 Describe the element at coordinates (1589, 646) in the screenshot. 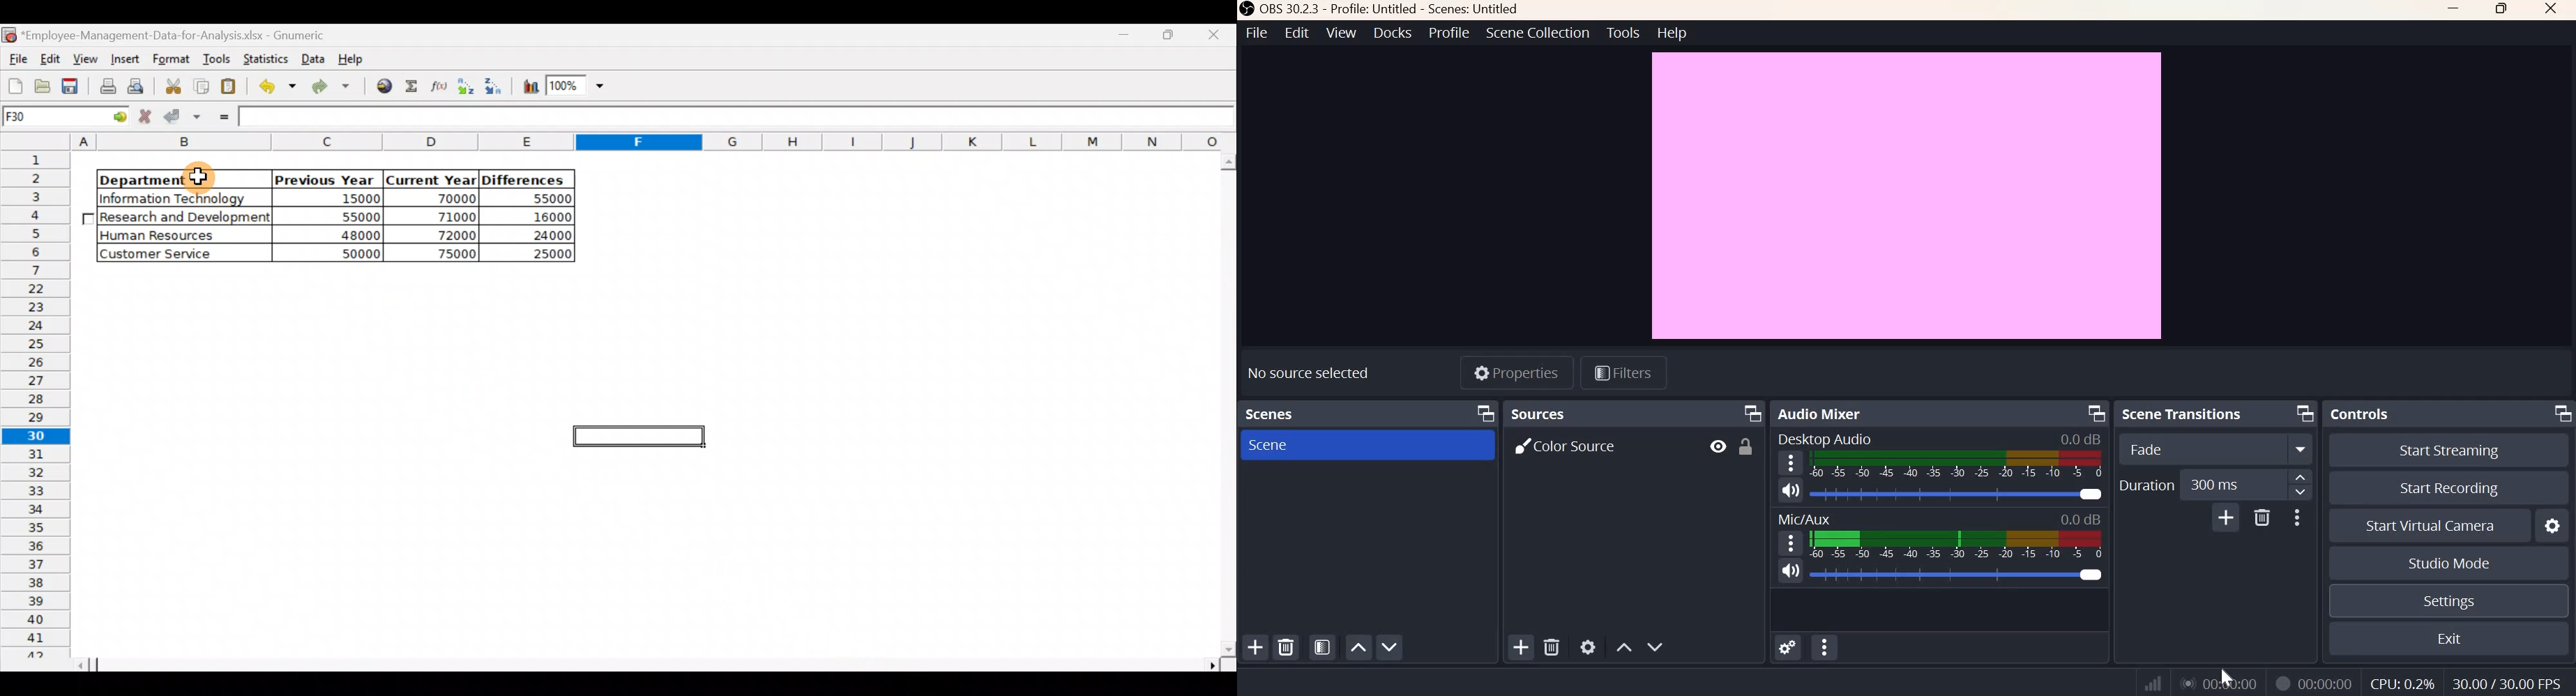

I see `Open source properties` at that location.